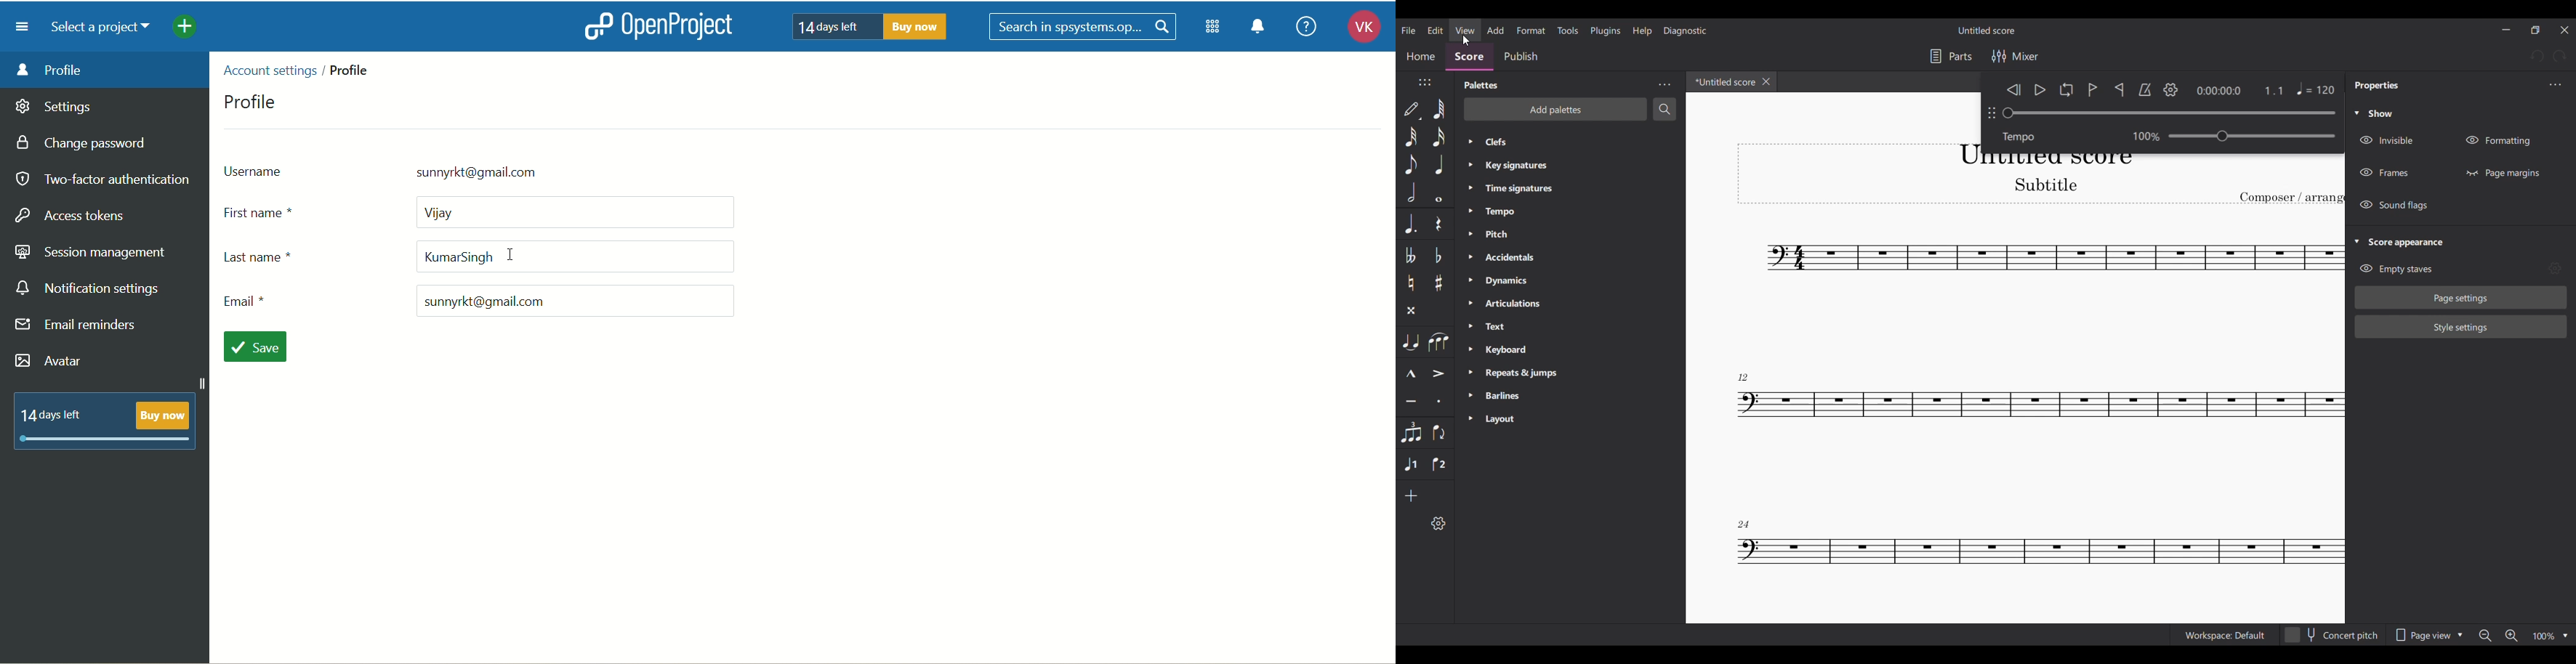  What do you see at coordinates (2396, 269) in the screenshot?
I see `Empty staves` at bounding box center [2396, 269].